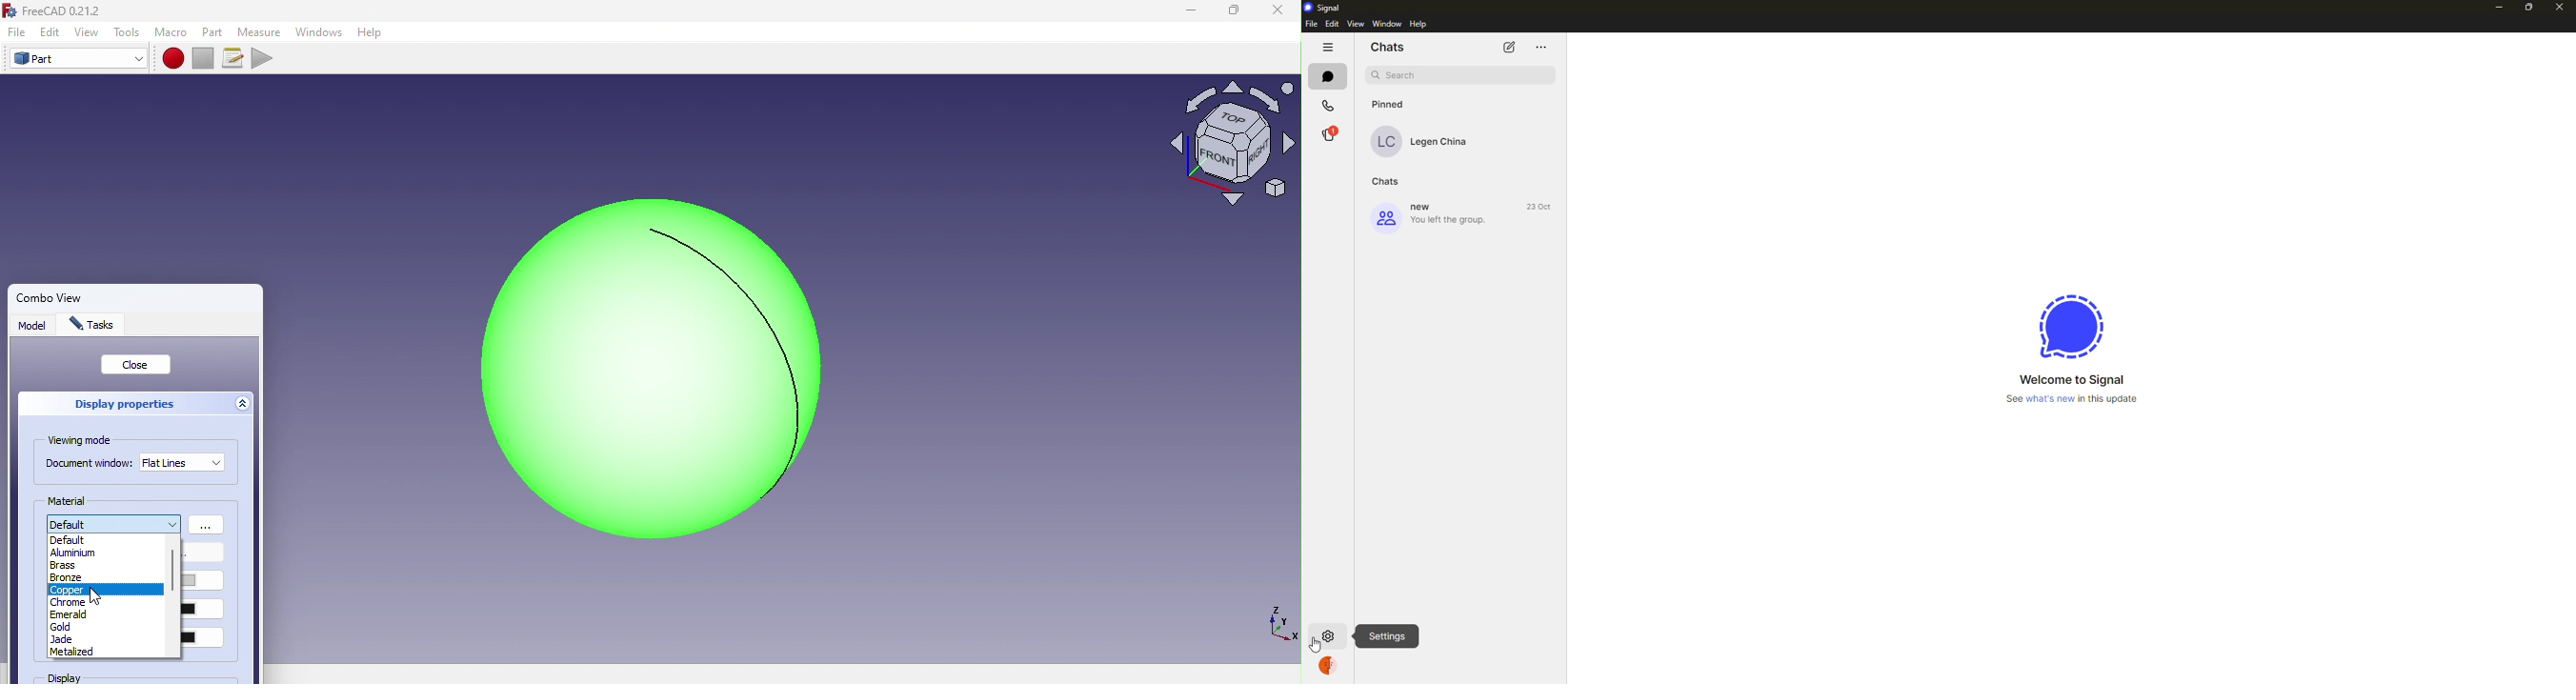  Describe the element at coordinates (1327, 47) in the screenshot. I see `more options` at that location.